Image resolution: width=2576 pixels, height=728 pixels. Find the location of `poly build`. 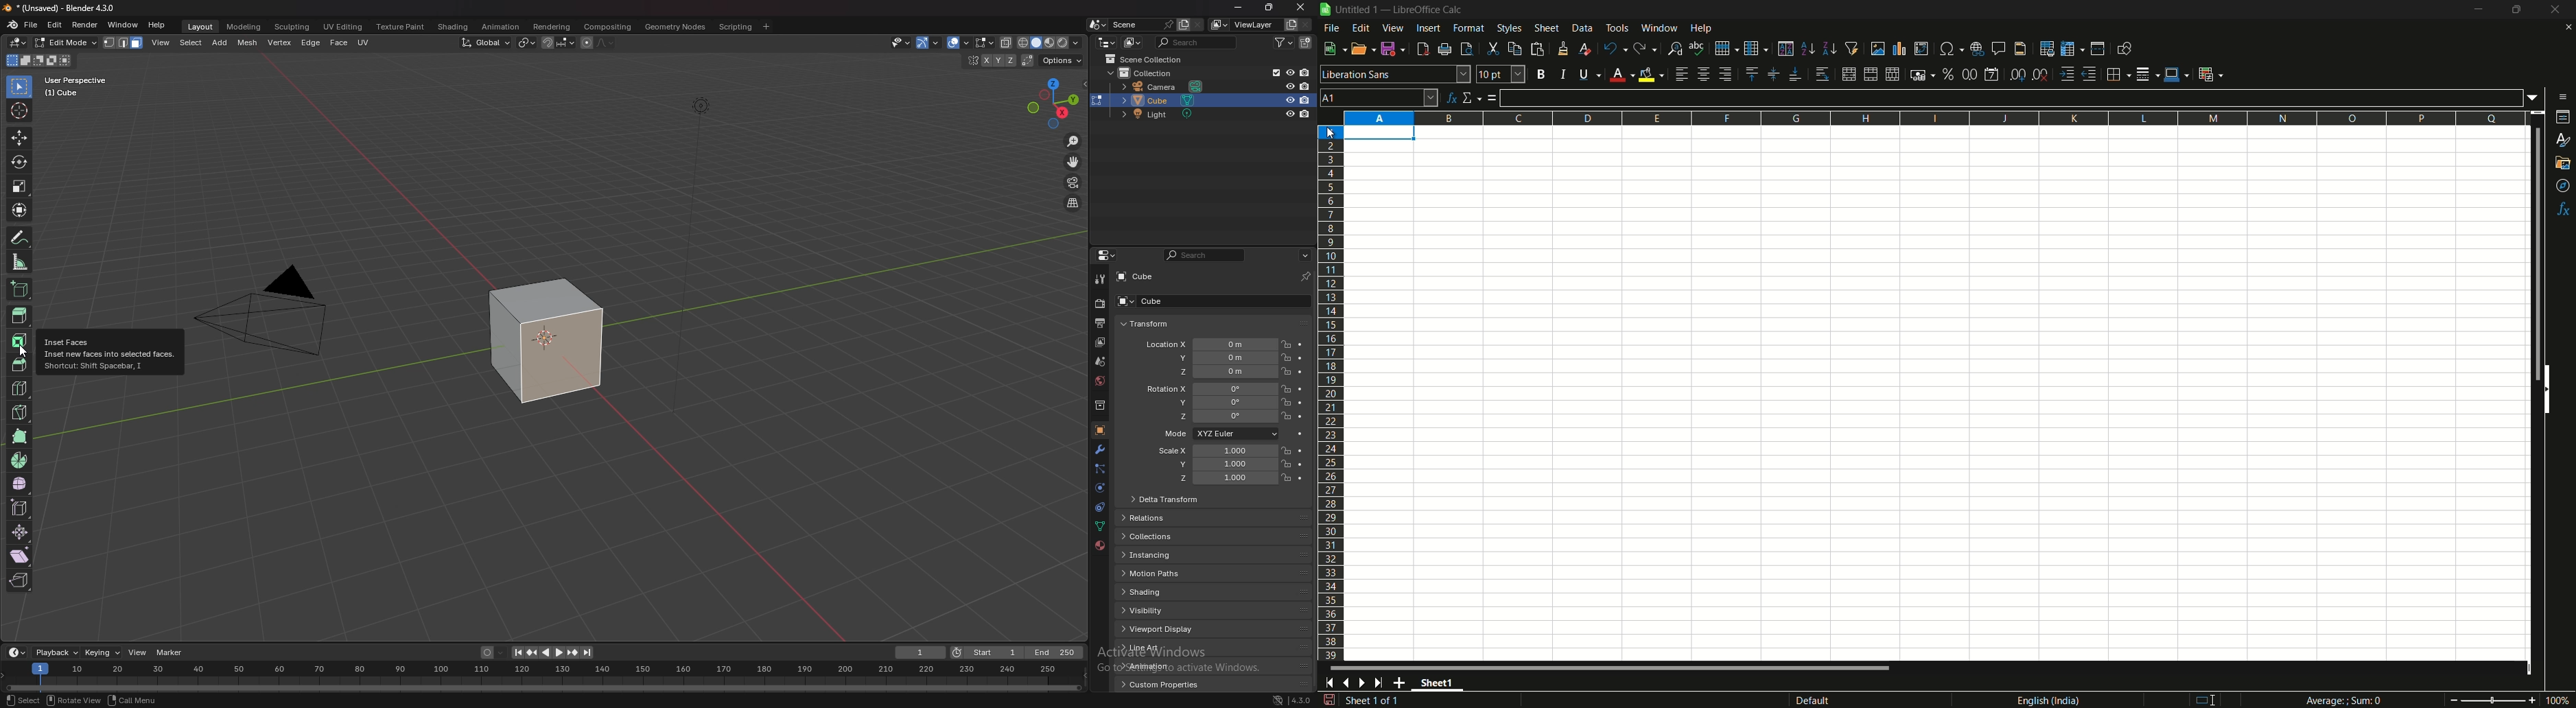

poly build is located at coordinates (21, 436).